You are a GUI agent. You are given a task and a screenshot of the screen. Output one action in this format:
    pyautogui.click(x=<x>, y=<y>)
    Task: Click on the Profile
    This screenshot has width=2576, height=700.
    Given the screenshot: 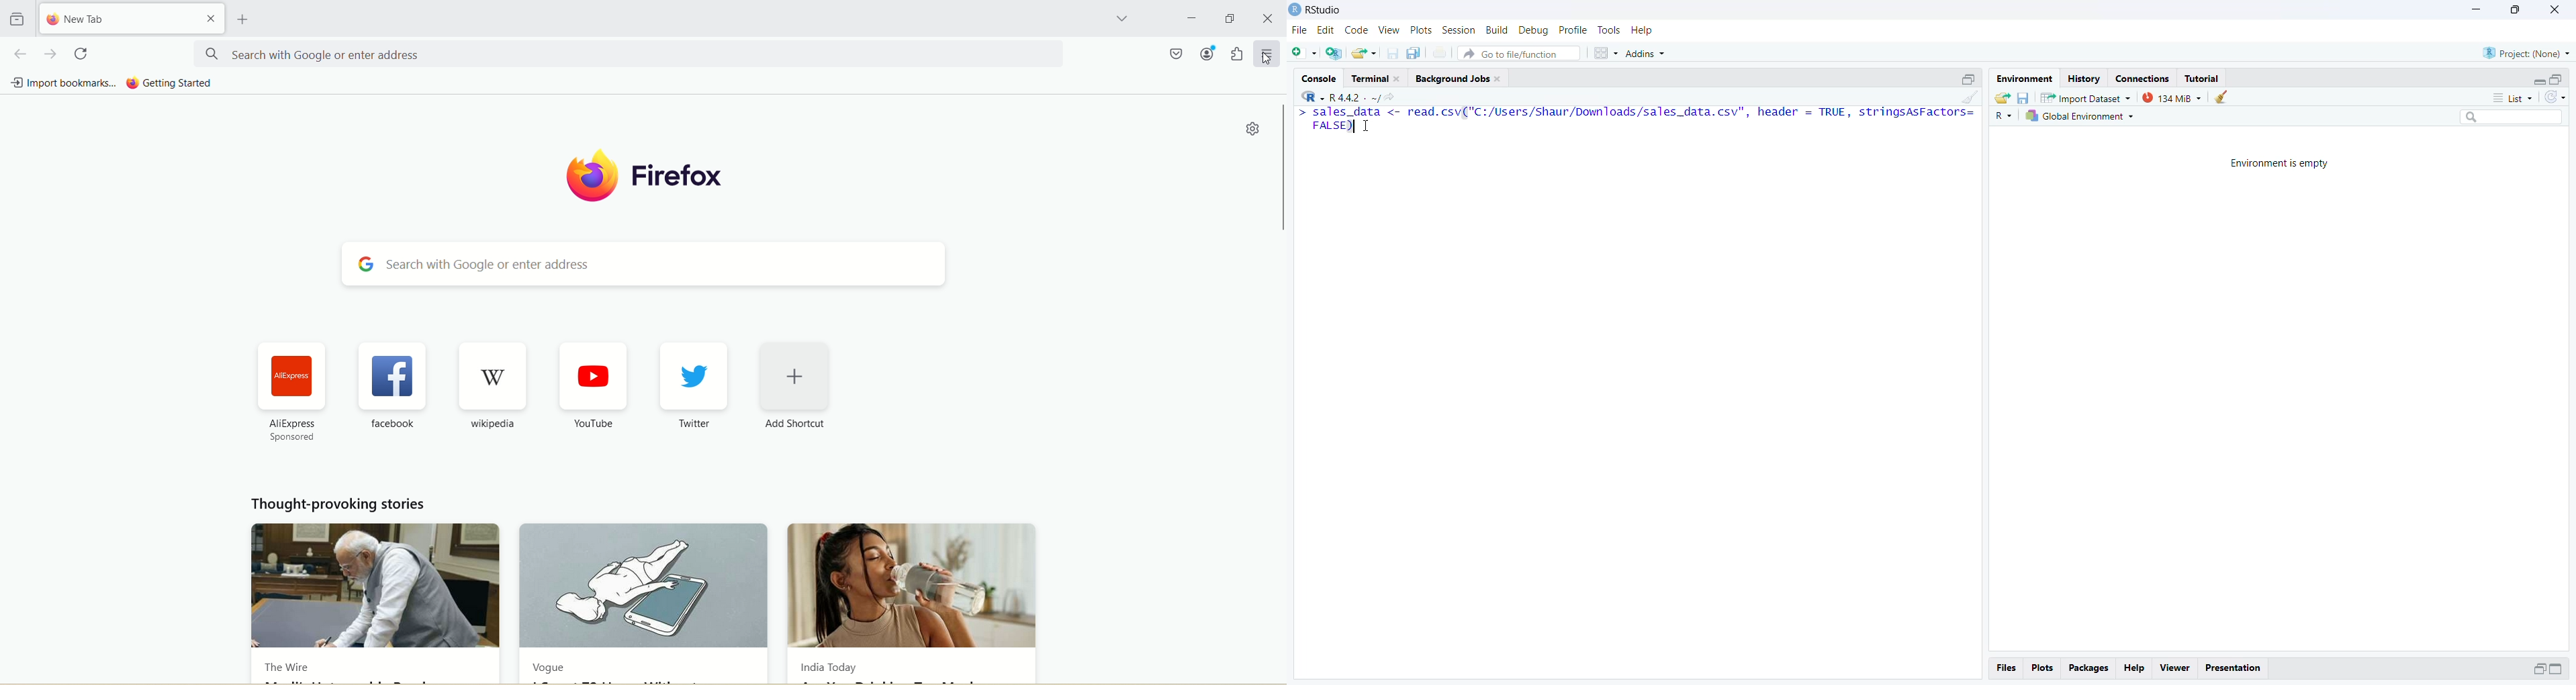 What is the action you would take?
    pyautogui.click(x=1574, y=32)
    